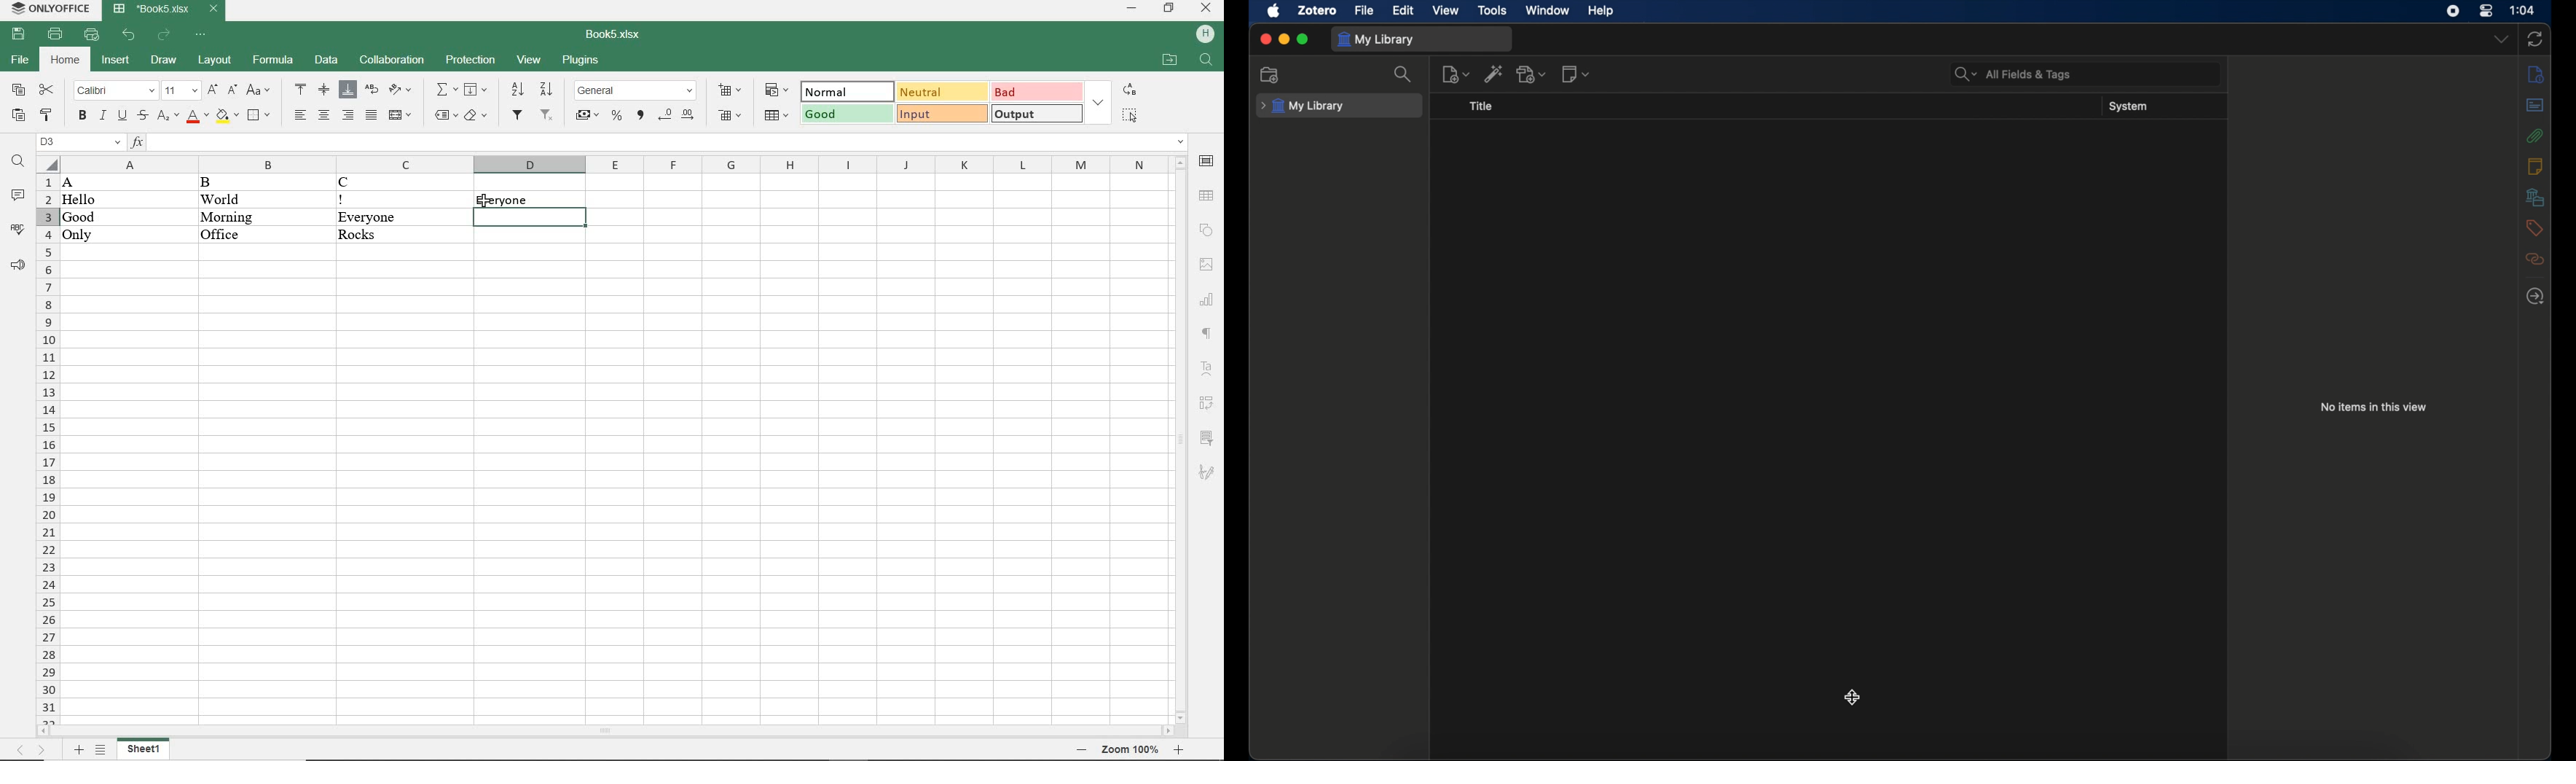 This screenshot has height=784, width=2576. Describe the element at coordinates (327, 61) in the screenshot. I see `data` at that location.